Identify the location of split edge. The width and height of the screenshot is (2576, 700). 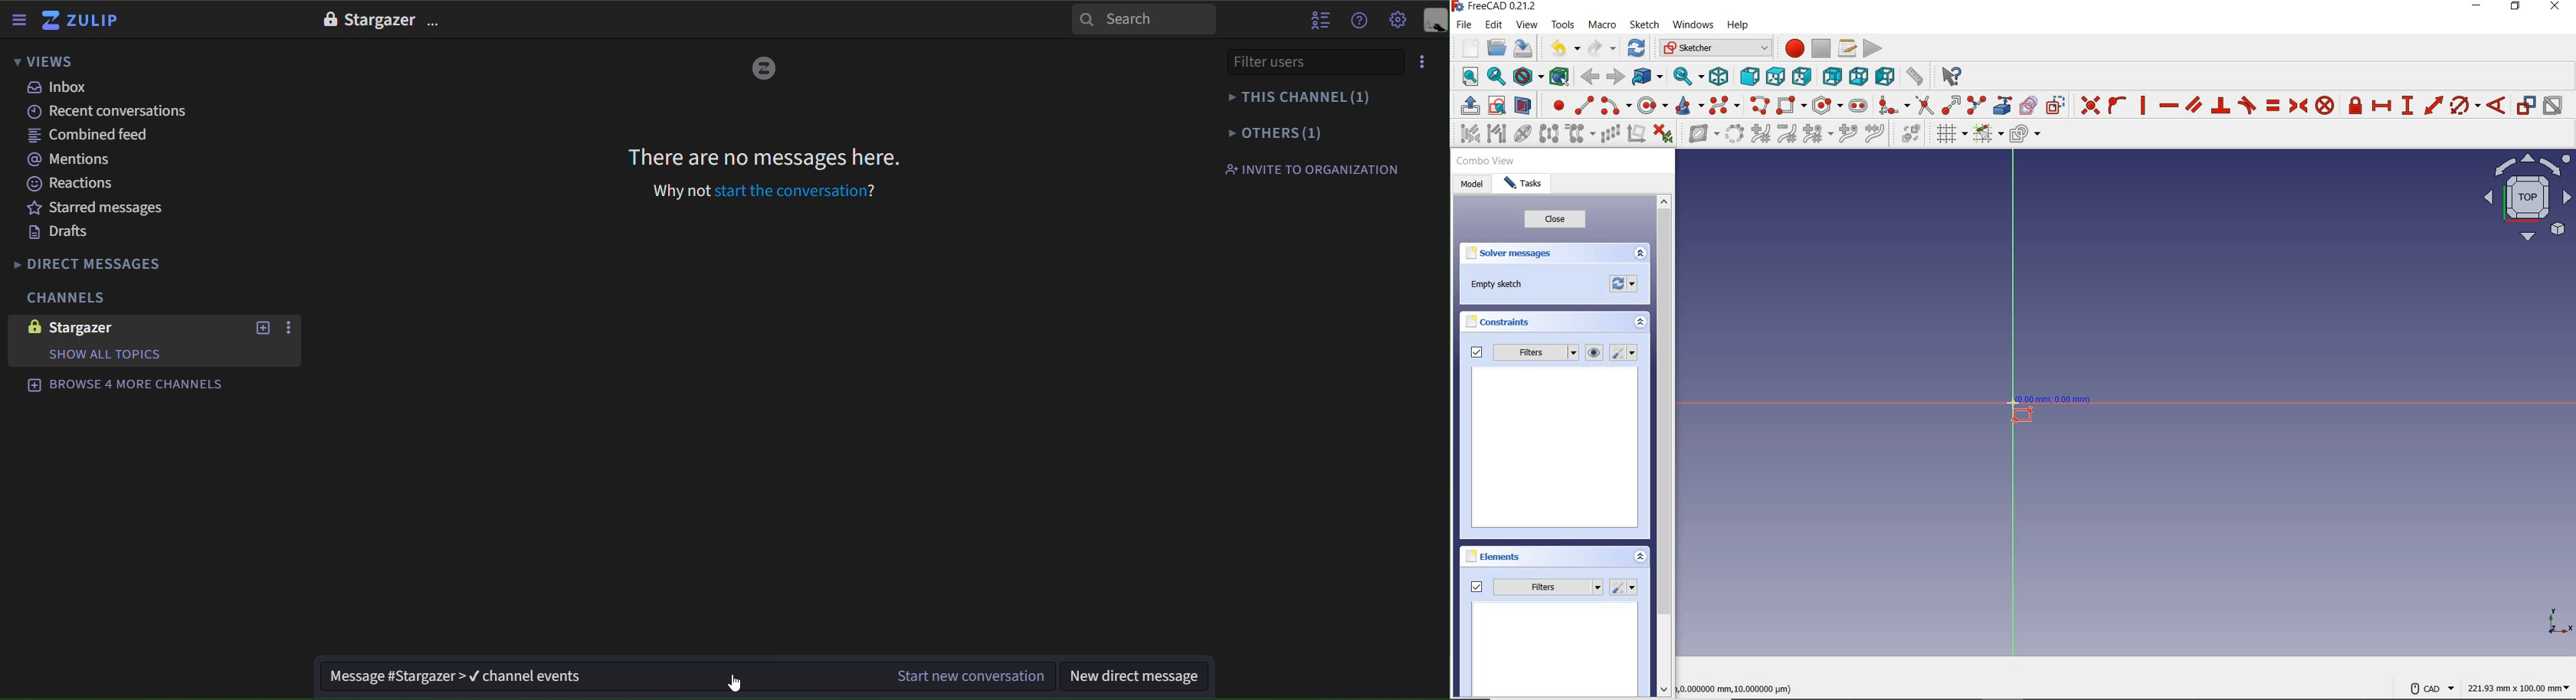
(1976, 106).